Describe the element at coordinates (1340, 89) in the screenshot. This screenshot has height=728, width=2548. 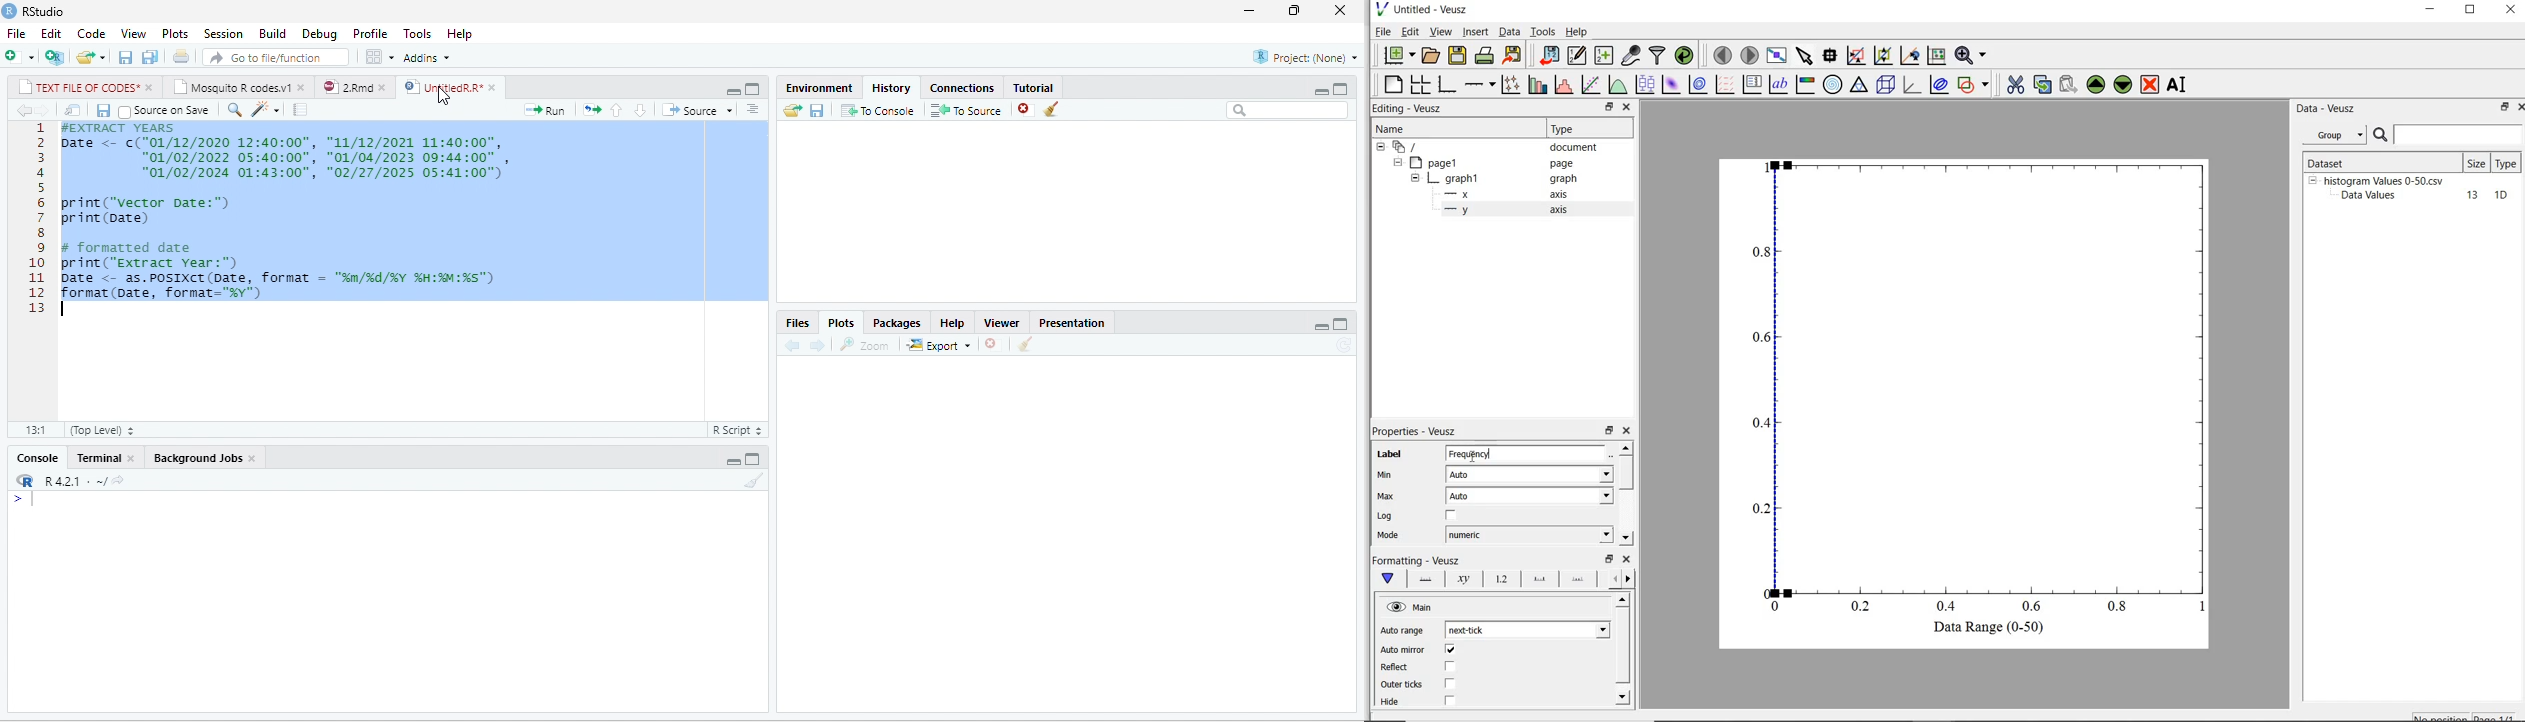
I see `Maximize` at that location.